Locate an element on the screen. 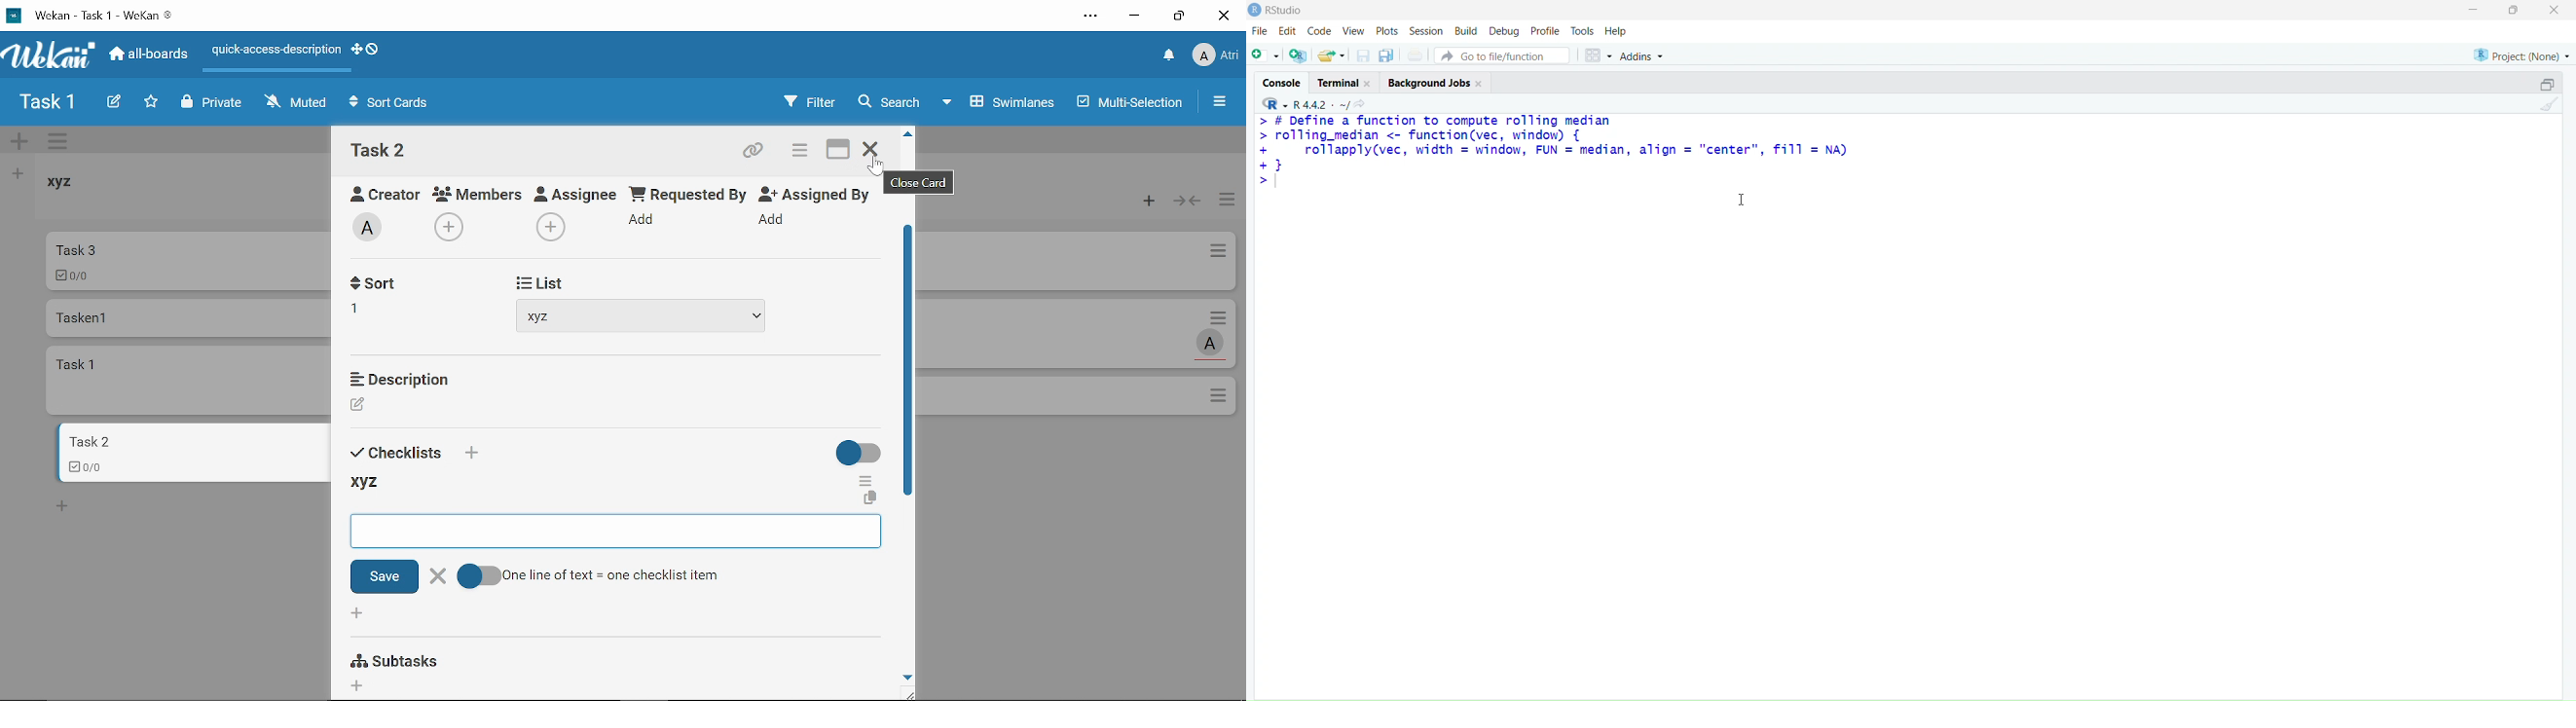  cursor is located at coordinates (875, 166).